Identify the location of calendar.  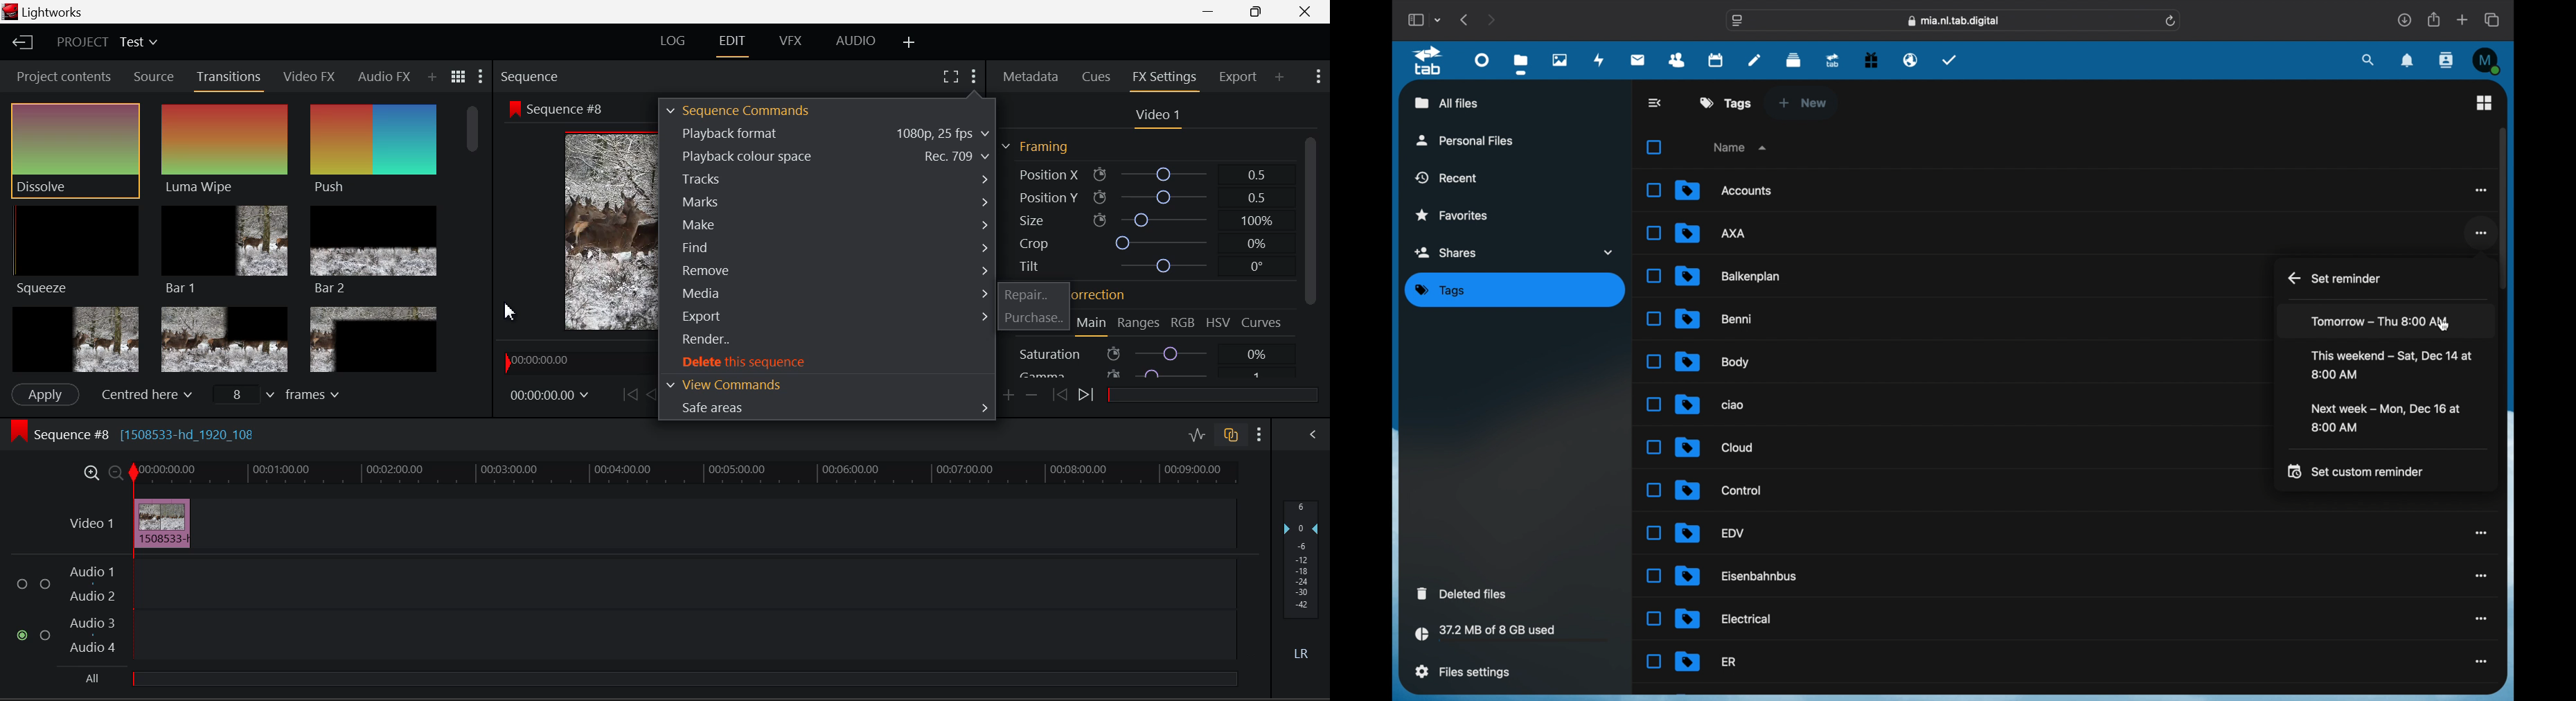
(1717, 59).